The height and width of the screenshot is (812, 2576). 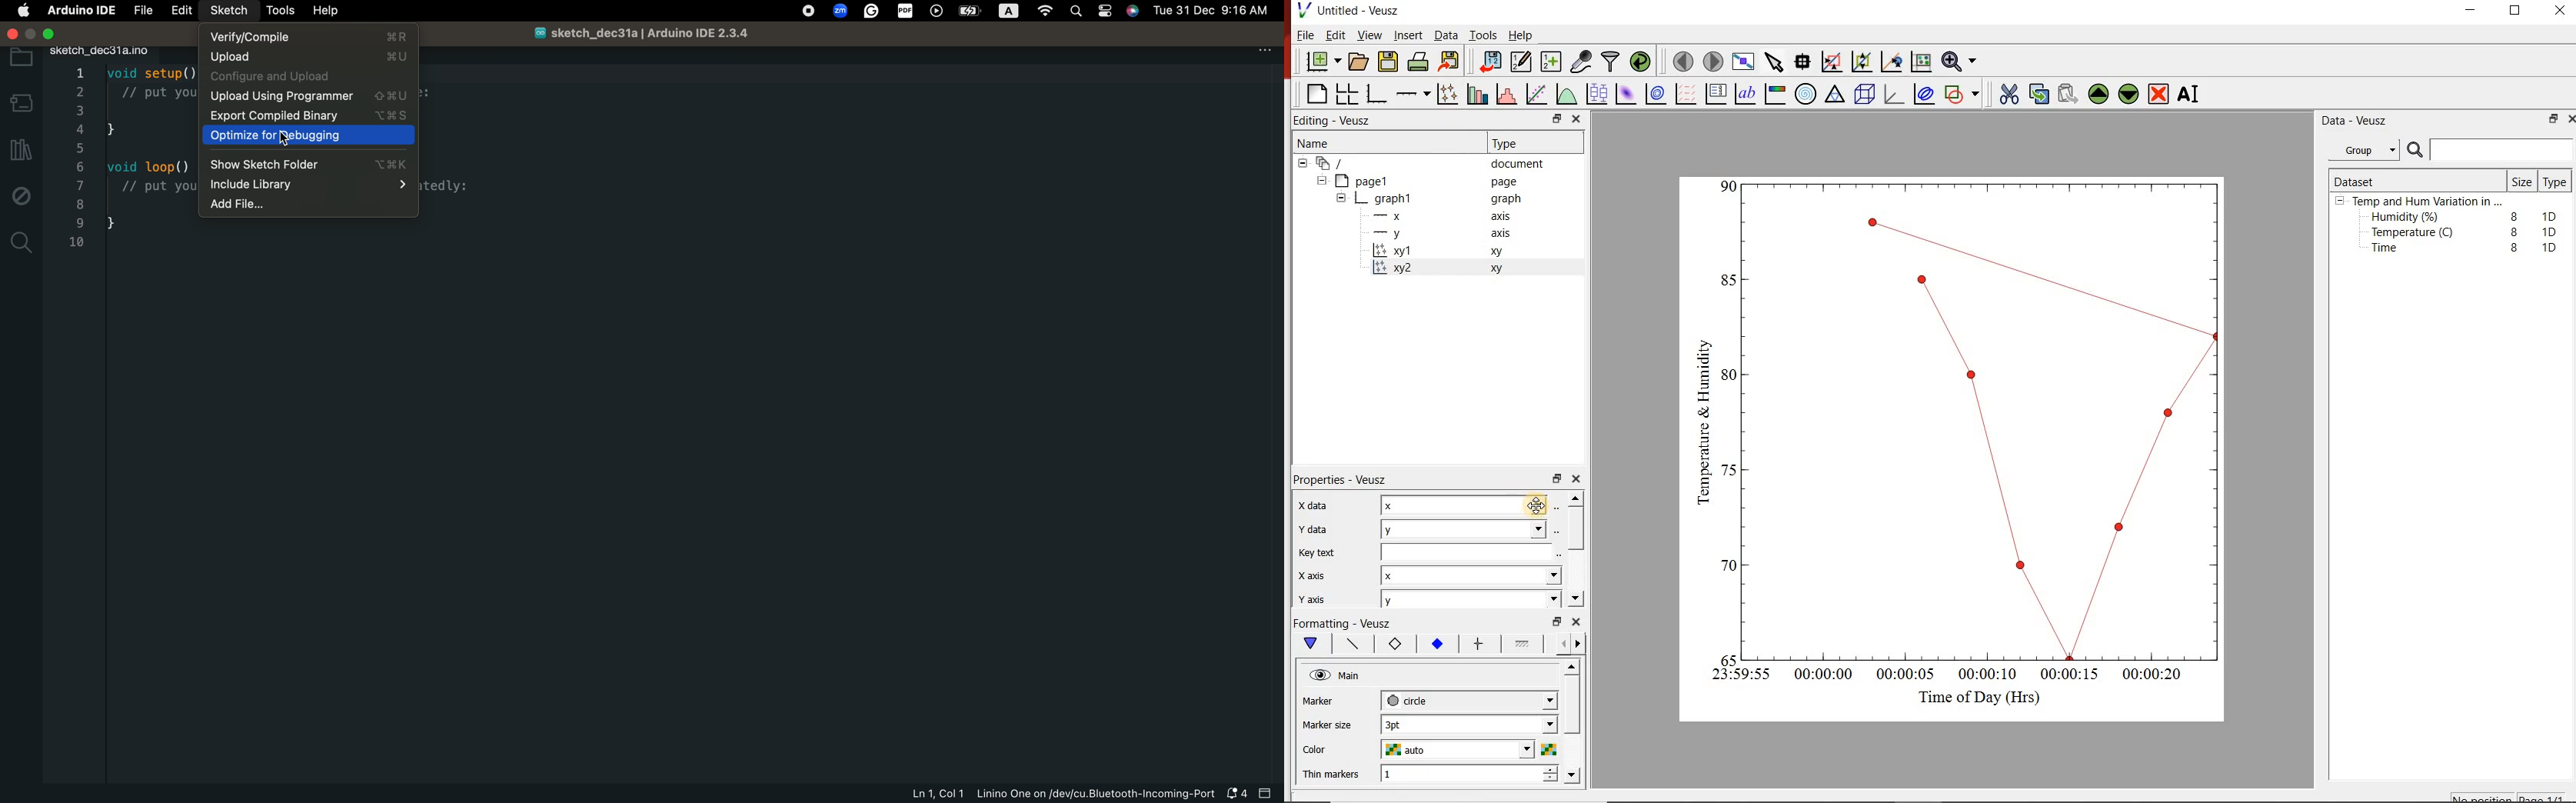 I want to click on Cursor, so click(x=1518, y=503).